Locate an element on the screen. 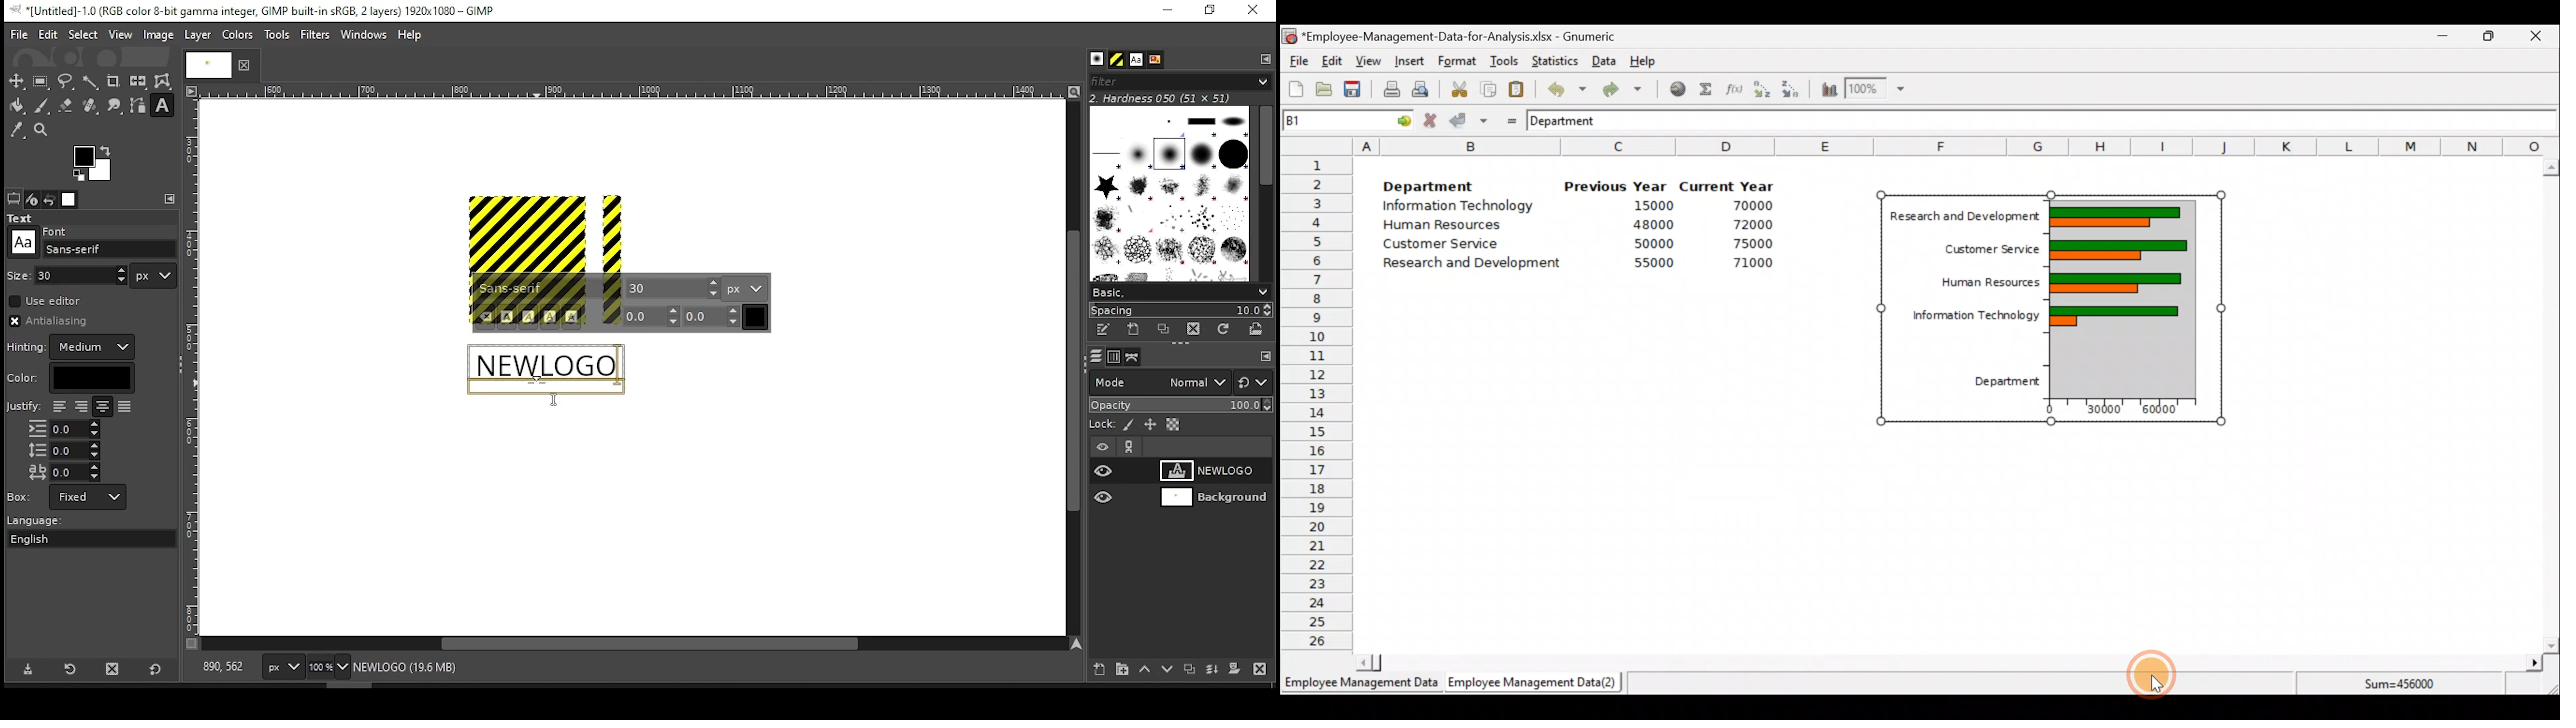 This screenshot has height=728, width=2576.  is located at coordinates (193, 367).